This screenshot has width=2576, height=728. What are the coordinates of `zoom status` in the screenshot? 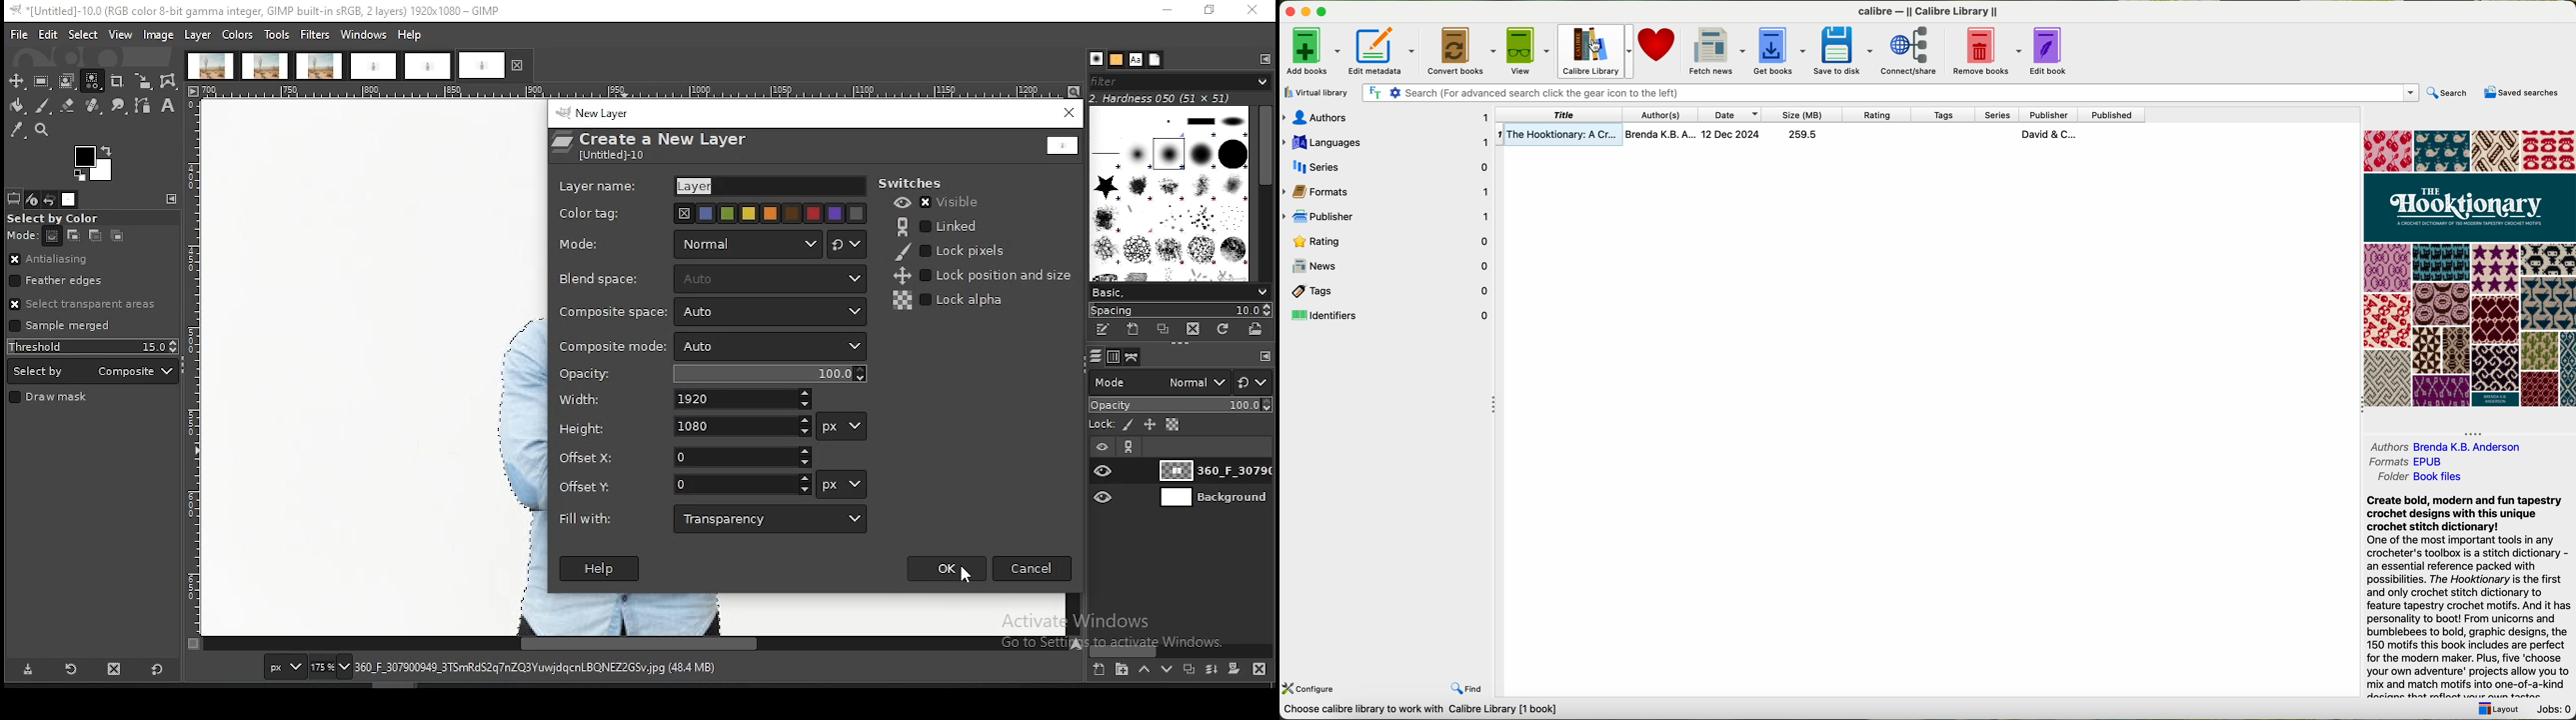 It's located at (332, 668).